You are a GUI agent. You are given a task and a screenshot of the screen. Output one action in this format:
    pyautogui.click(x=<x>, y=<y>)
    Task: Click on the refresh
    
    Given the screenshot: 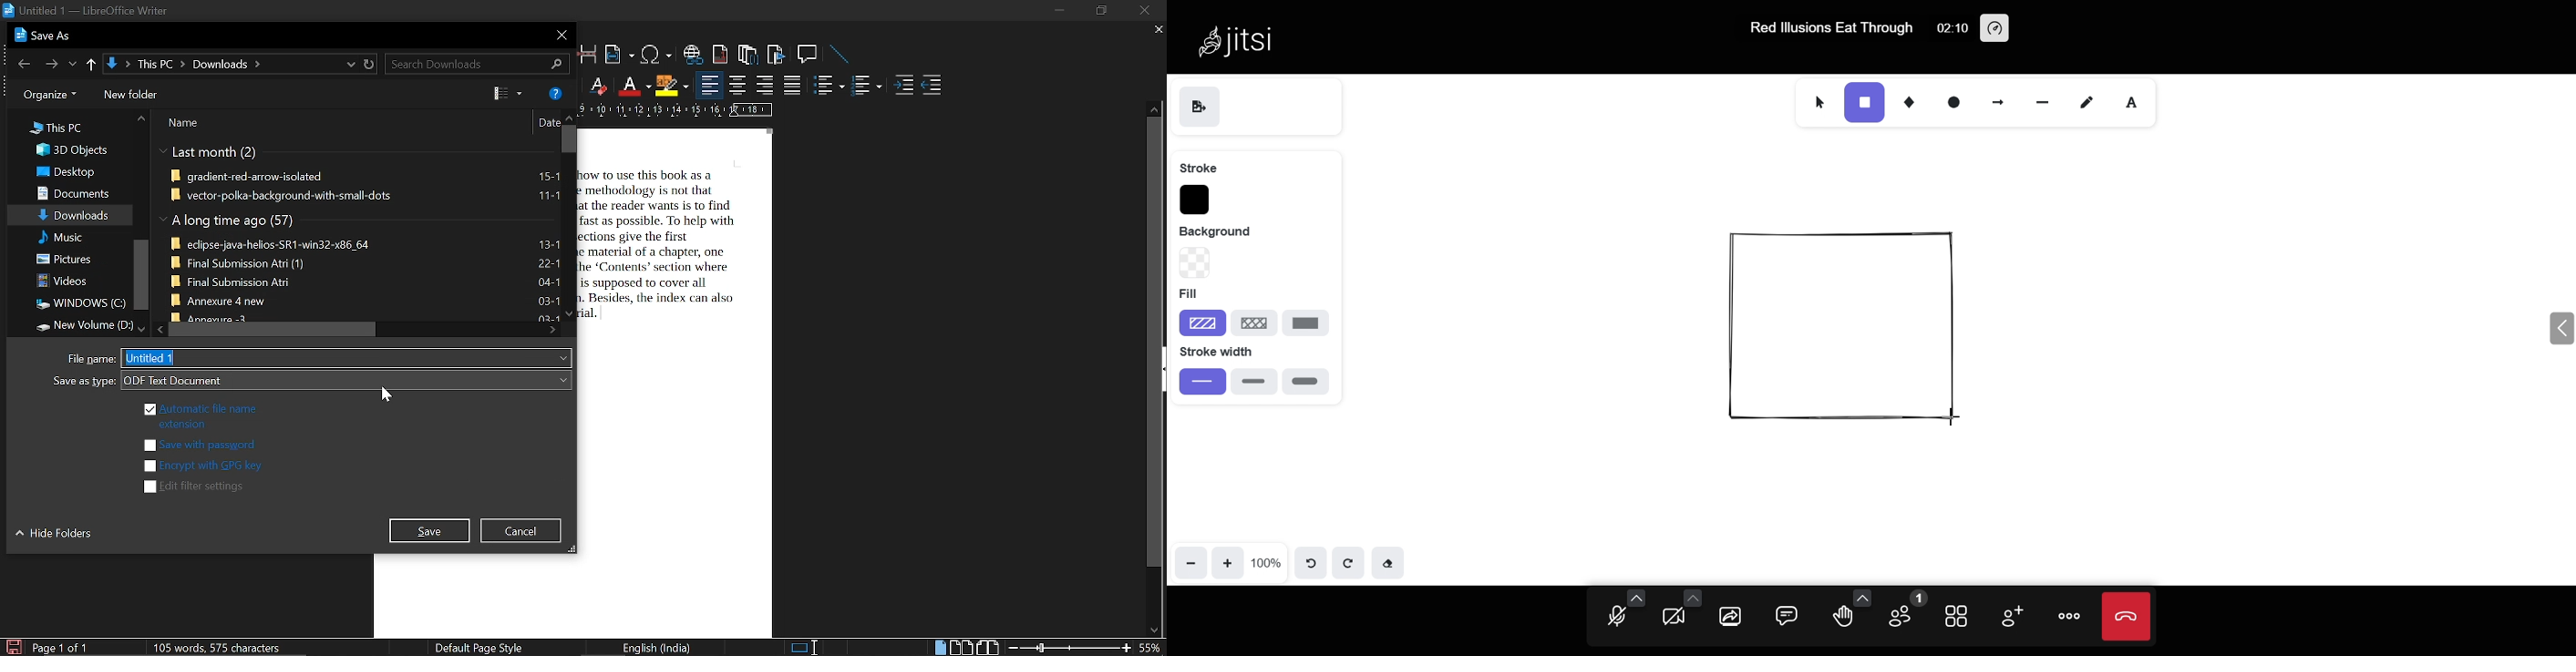 What is the action you would take?
    pyautogui.click(x=370, y=65)
    